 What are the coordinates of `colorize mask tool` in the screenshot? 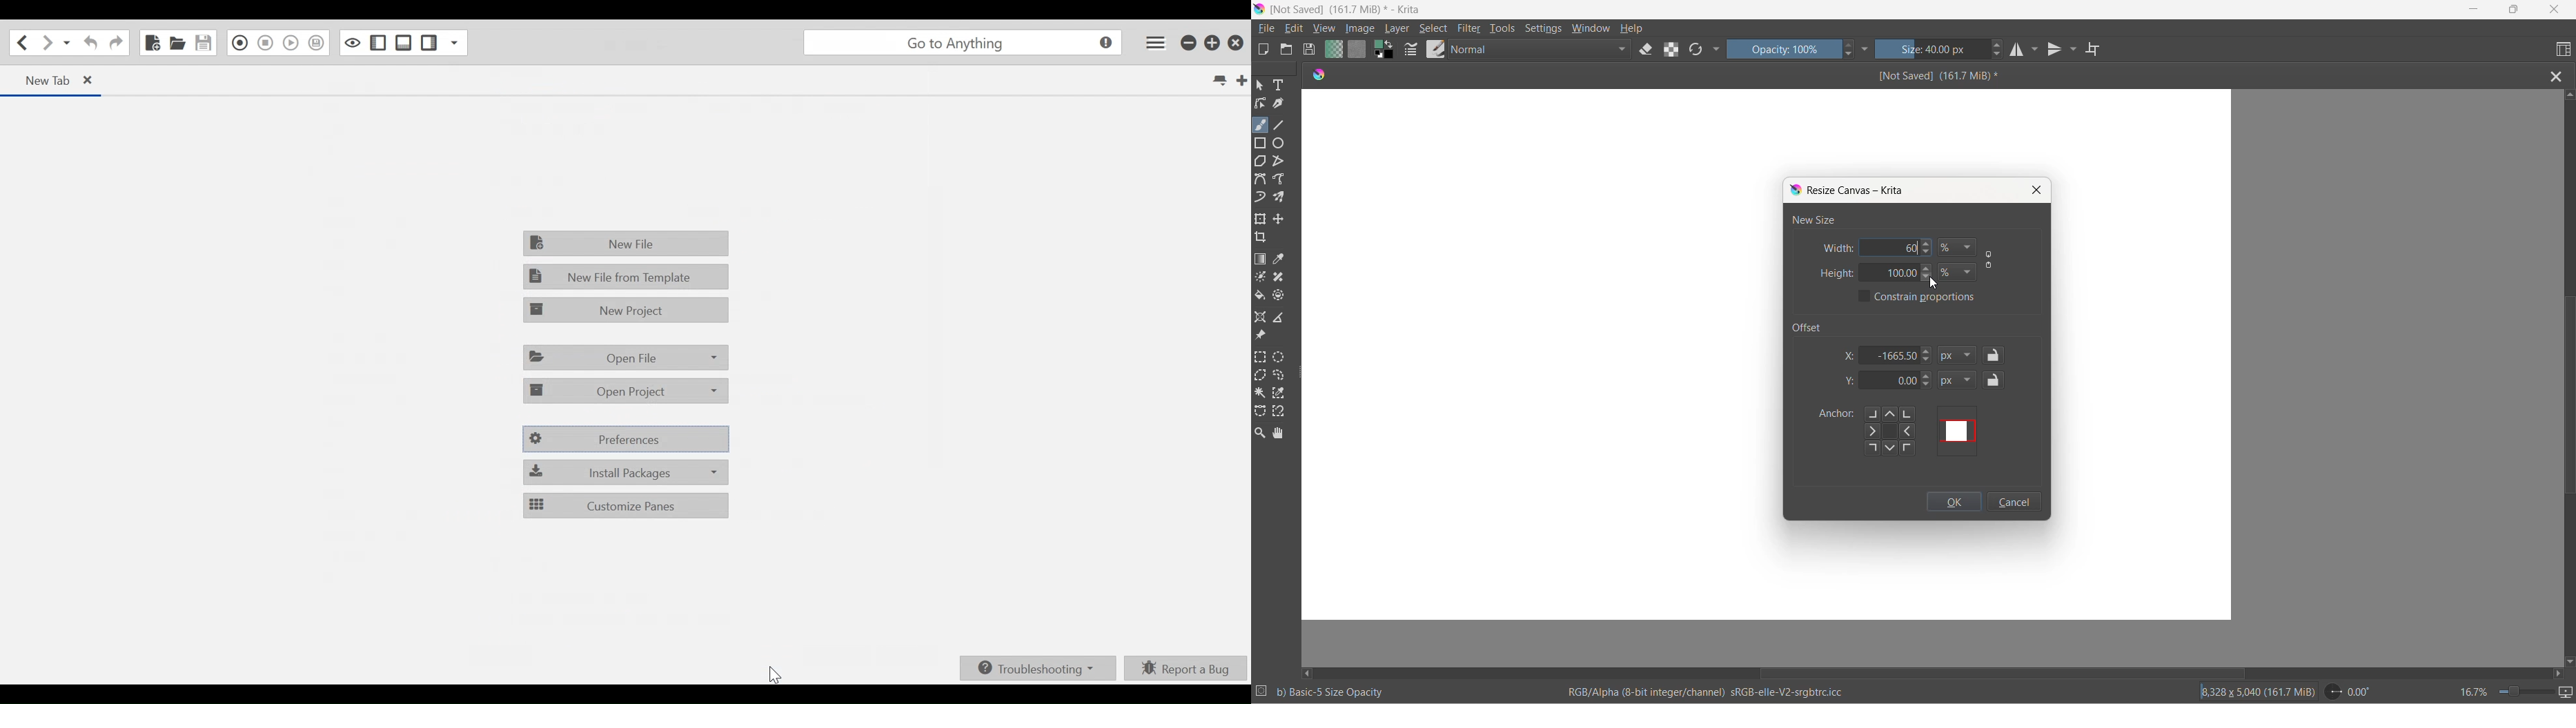 It's located at (1261, 277).